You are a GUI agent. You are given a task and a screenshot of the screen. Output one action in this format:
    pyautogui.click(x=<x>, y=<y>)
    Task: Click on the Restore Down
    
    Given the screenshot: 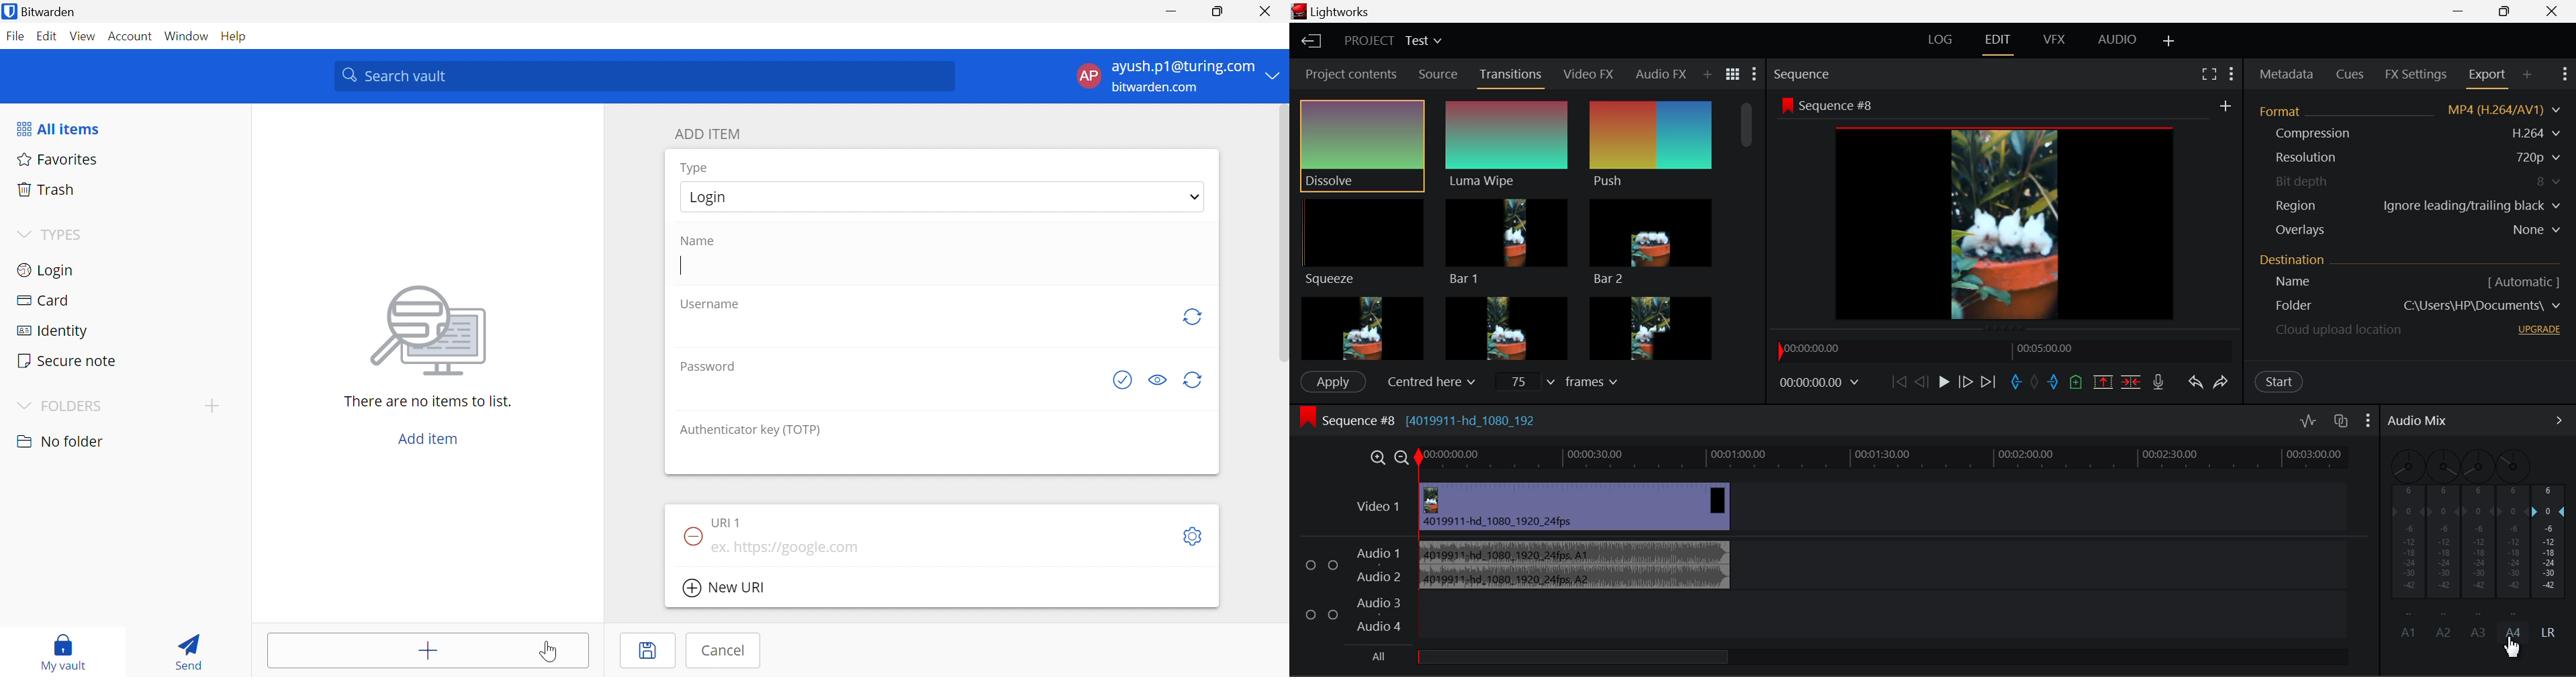 What is the action you would take?
    pyautogui.click(x=2458, y=11)
    